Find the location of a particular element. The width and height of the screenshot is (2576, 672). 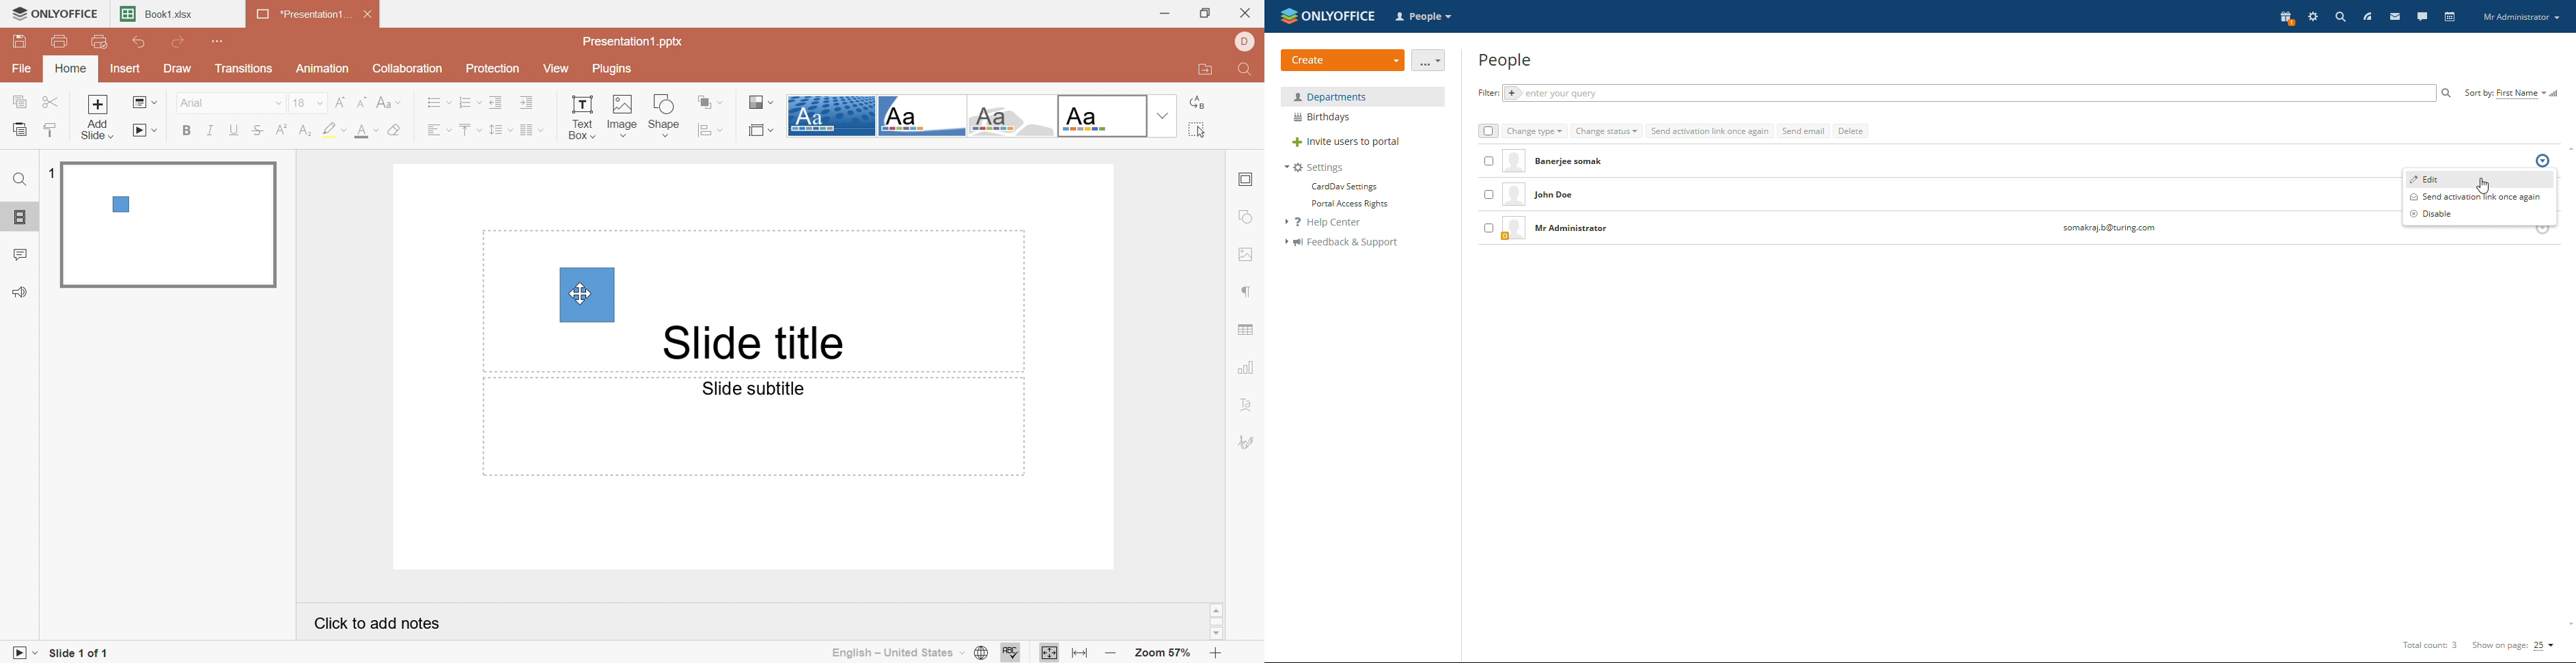

Presentation1.pptx is located at coordinates (634, 43).